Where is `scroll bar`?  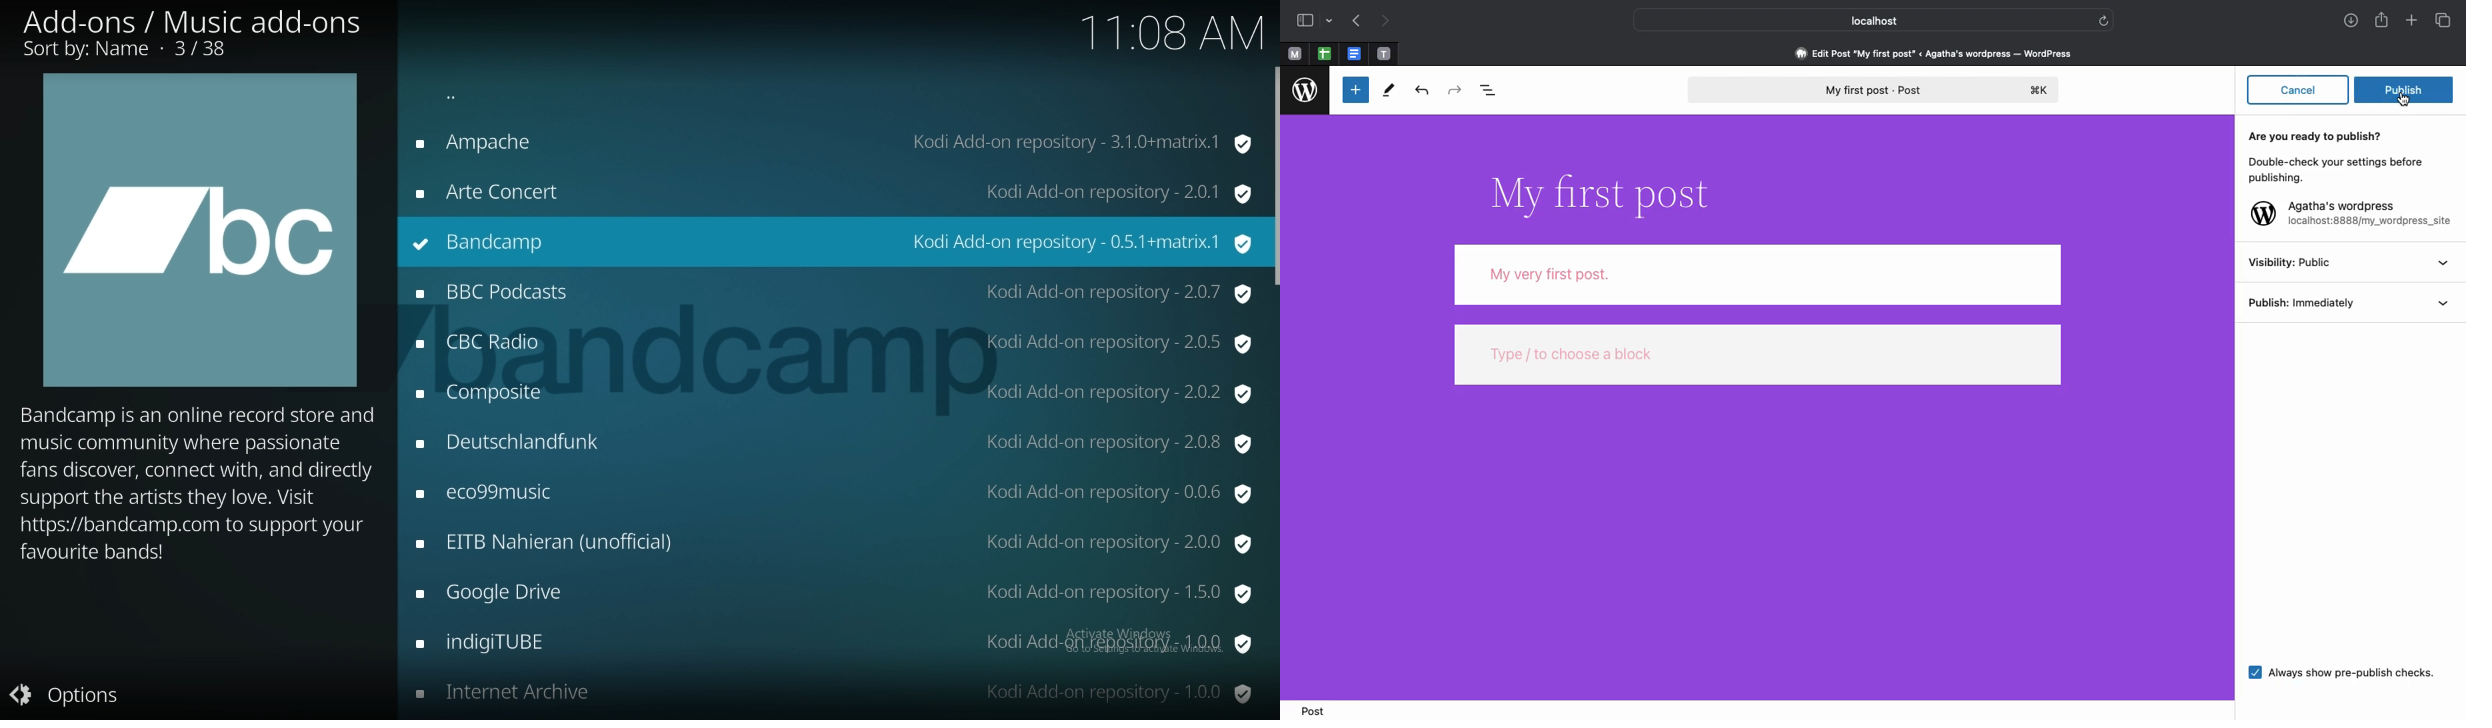
scroll bar is located at coordinates (1273, 177).